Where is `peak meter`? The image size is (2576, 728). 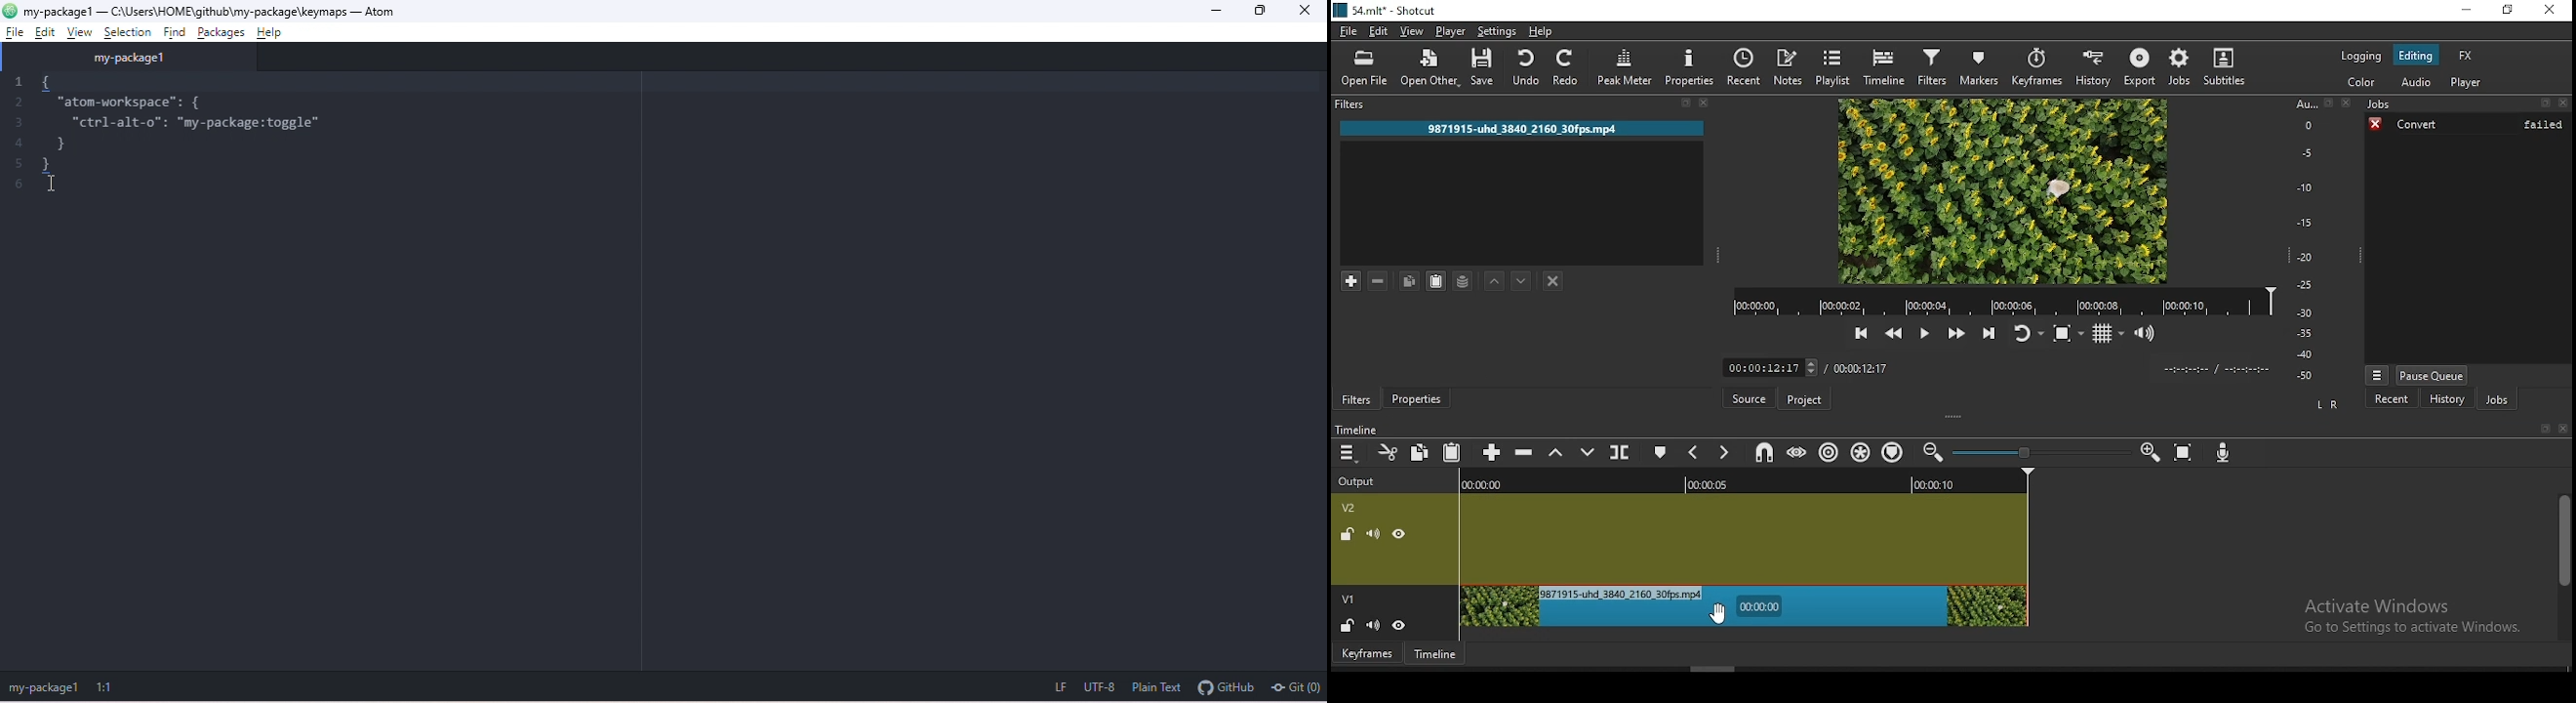
peak meter is located at coordinates (1623, 65).